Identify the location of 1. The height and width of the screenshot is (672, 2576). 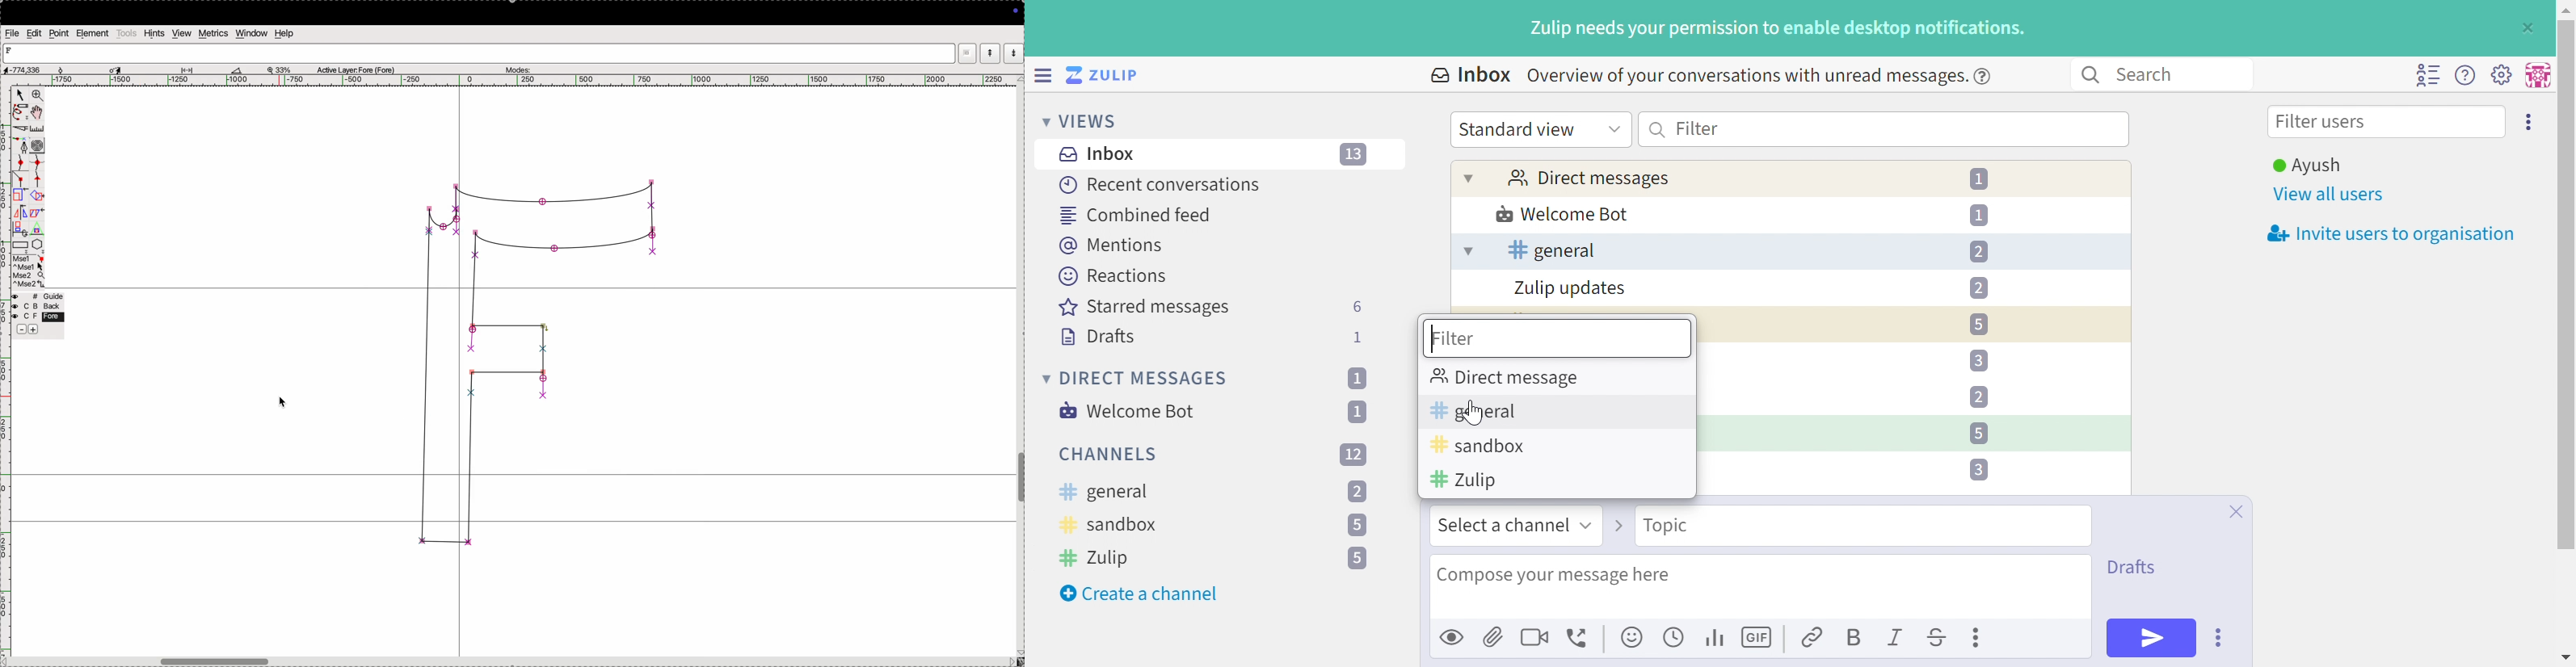
(1356, 338).